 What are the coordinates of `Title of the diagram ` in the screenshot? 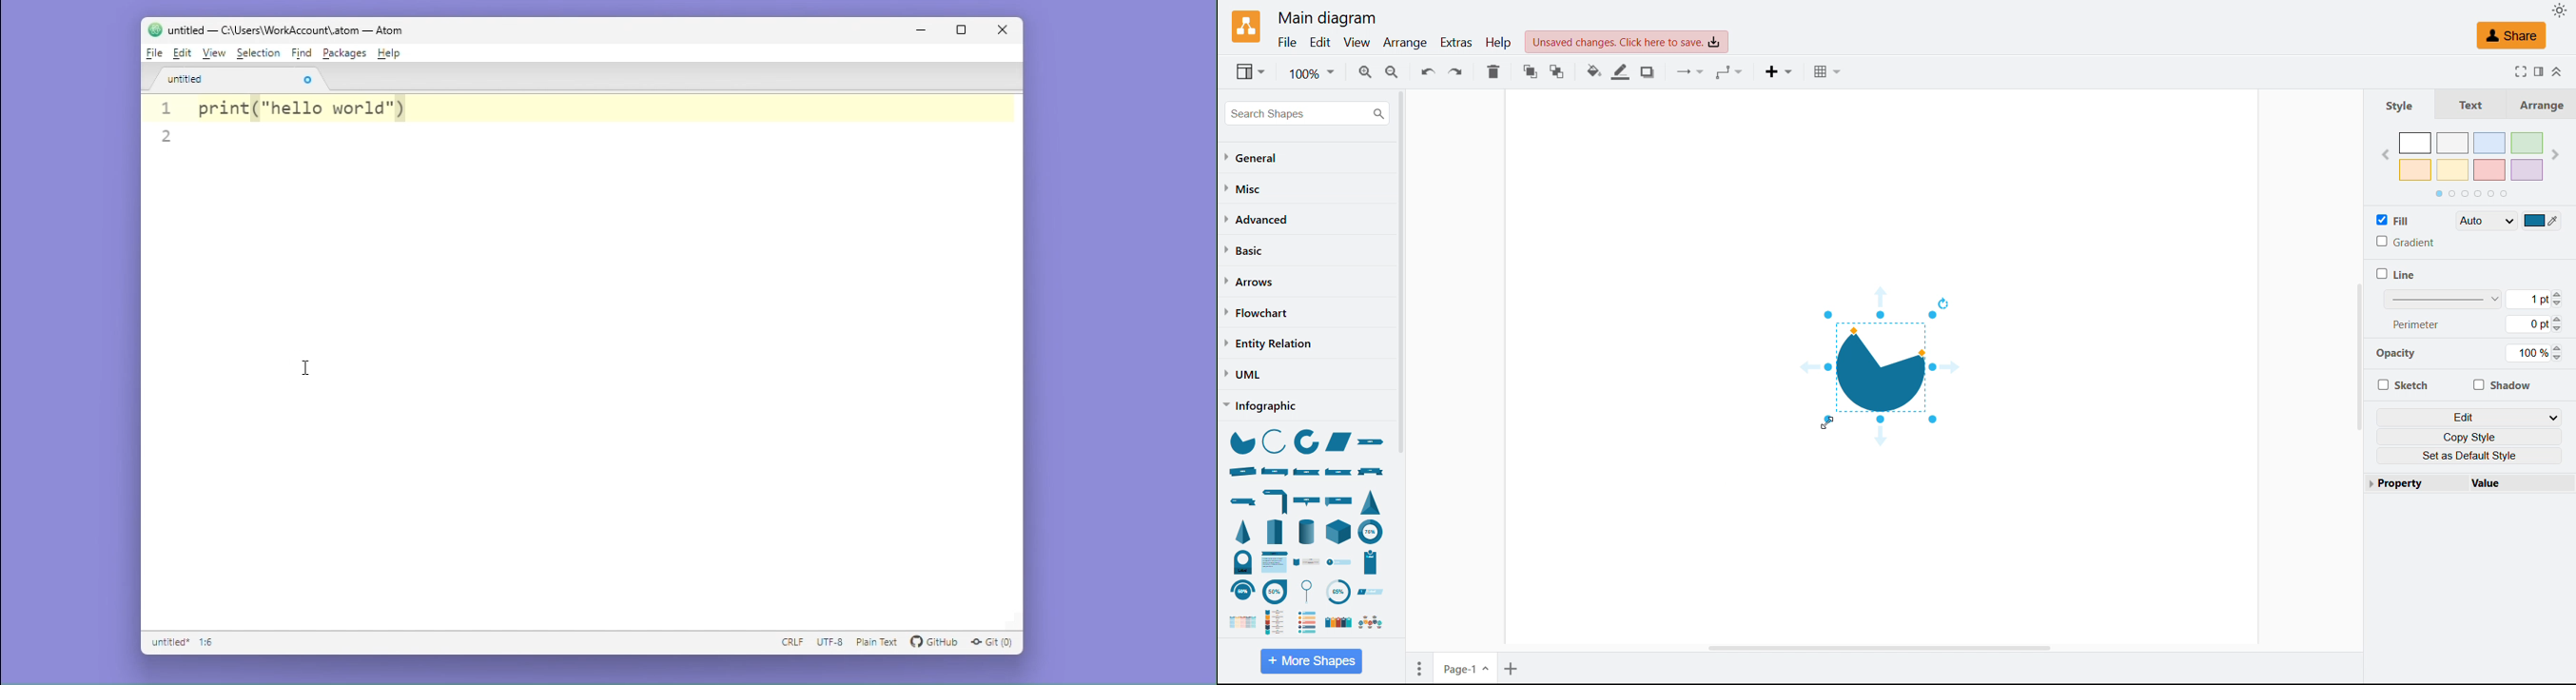 It's located at (1326, 18).